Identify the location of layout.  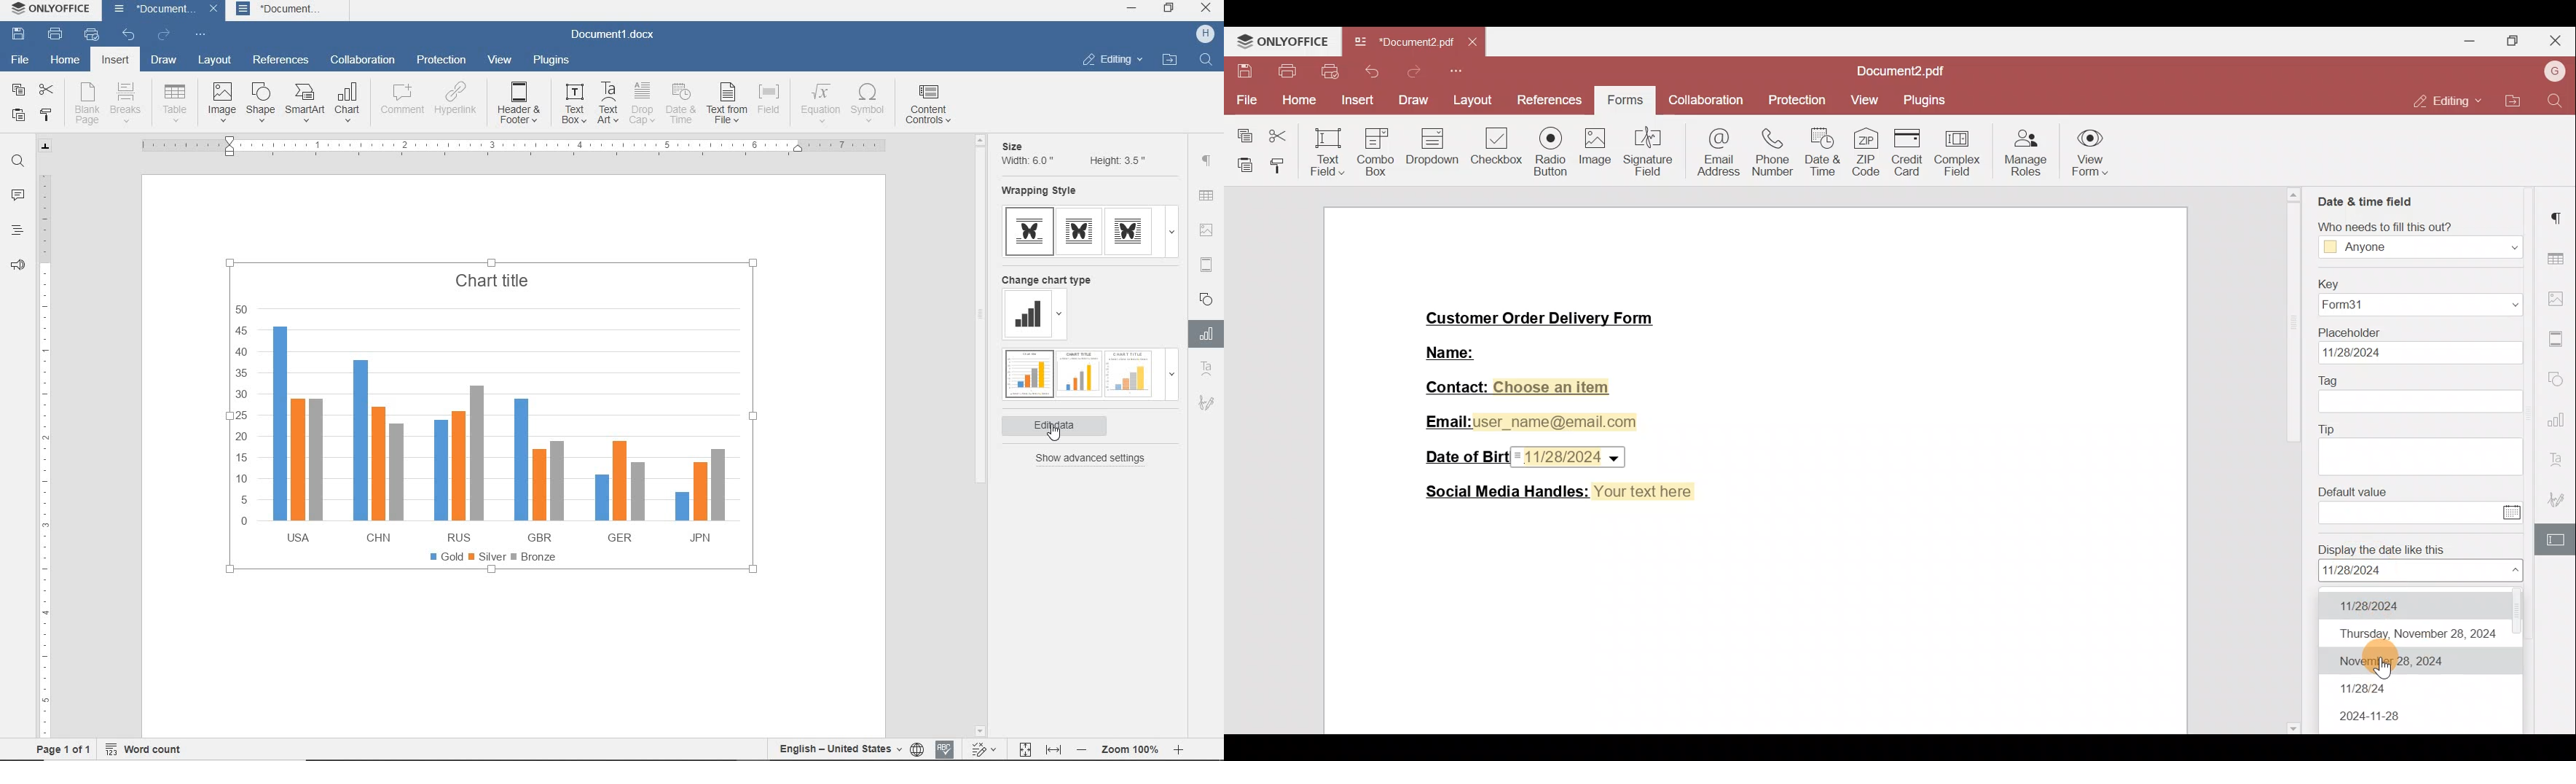
(212, 61).